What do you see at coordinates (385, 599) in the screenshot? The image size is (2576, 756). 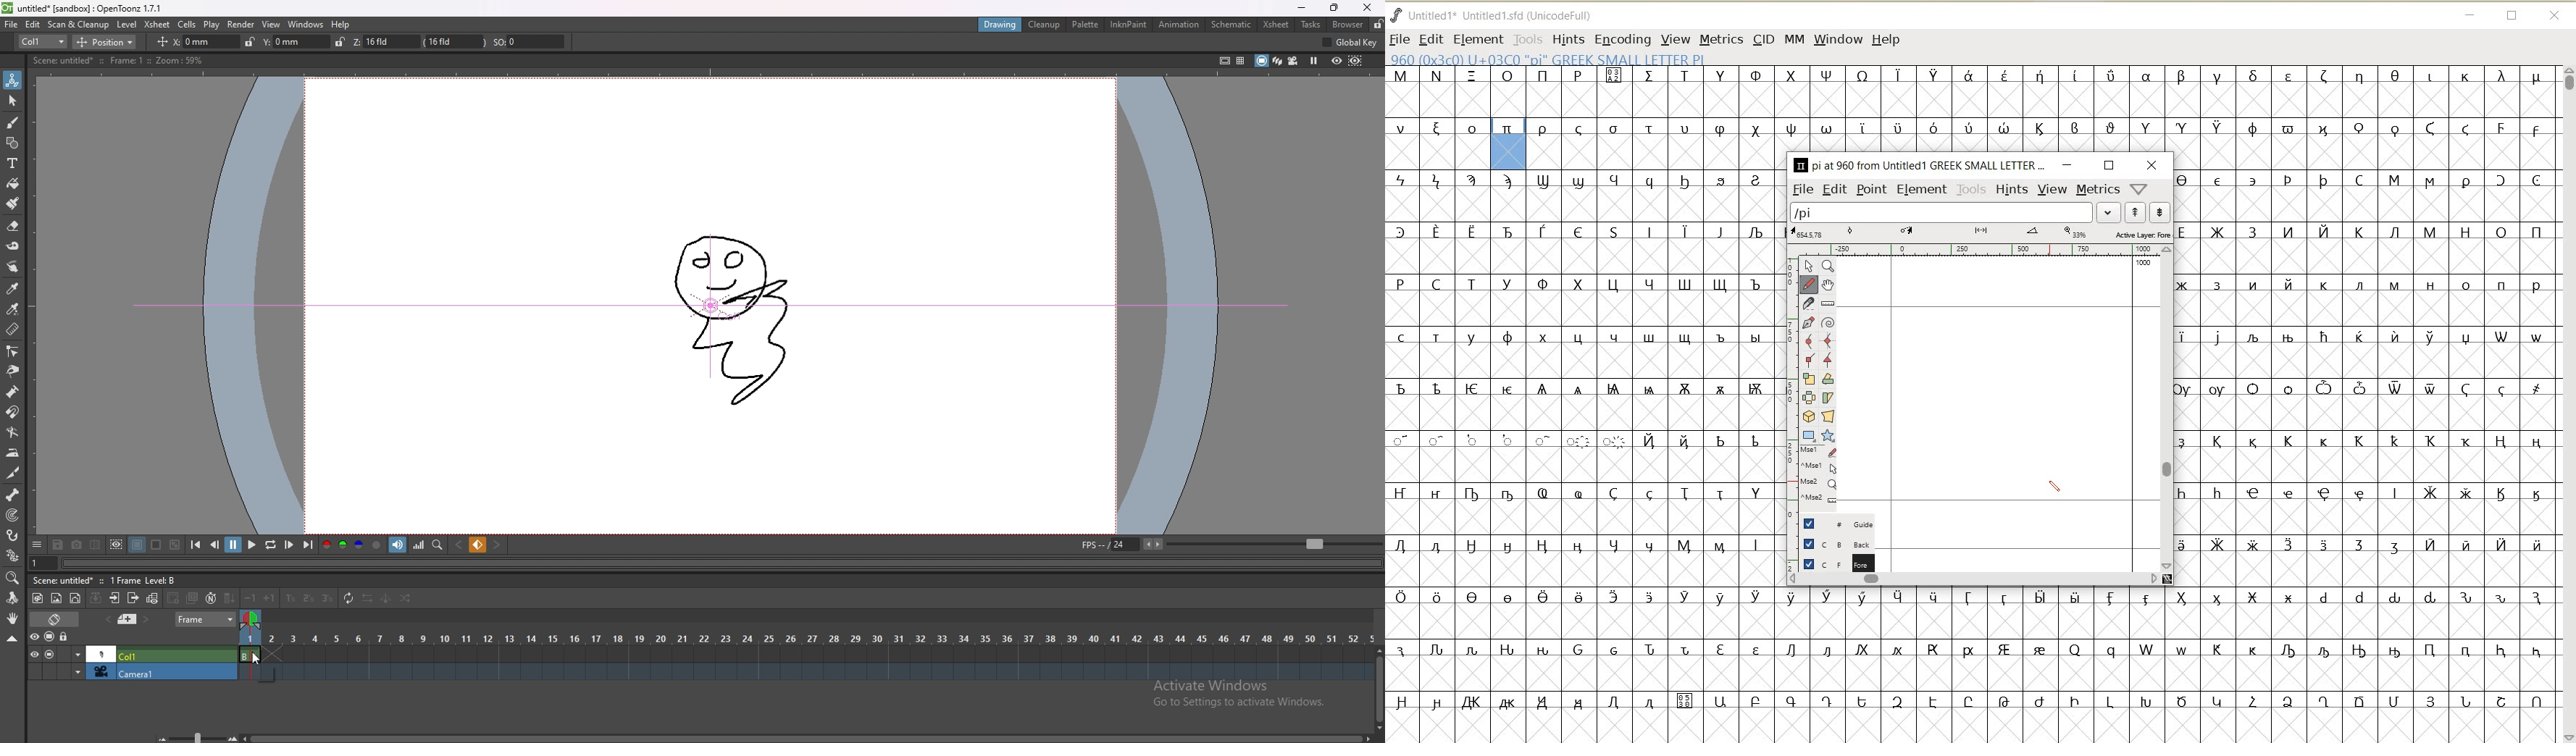 I see `swing` at bounding box center [385, 599].